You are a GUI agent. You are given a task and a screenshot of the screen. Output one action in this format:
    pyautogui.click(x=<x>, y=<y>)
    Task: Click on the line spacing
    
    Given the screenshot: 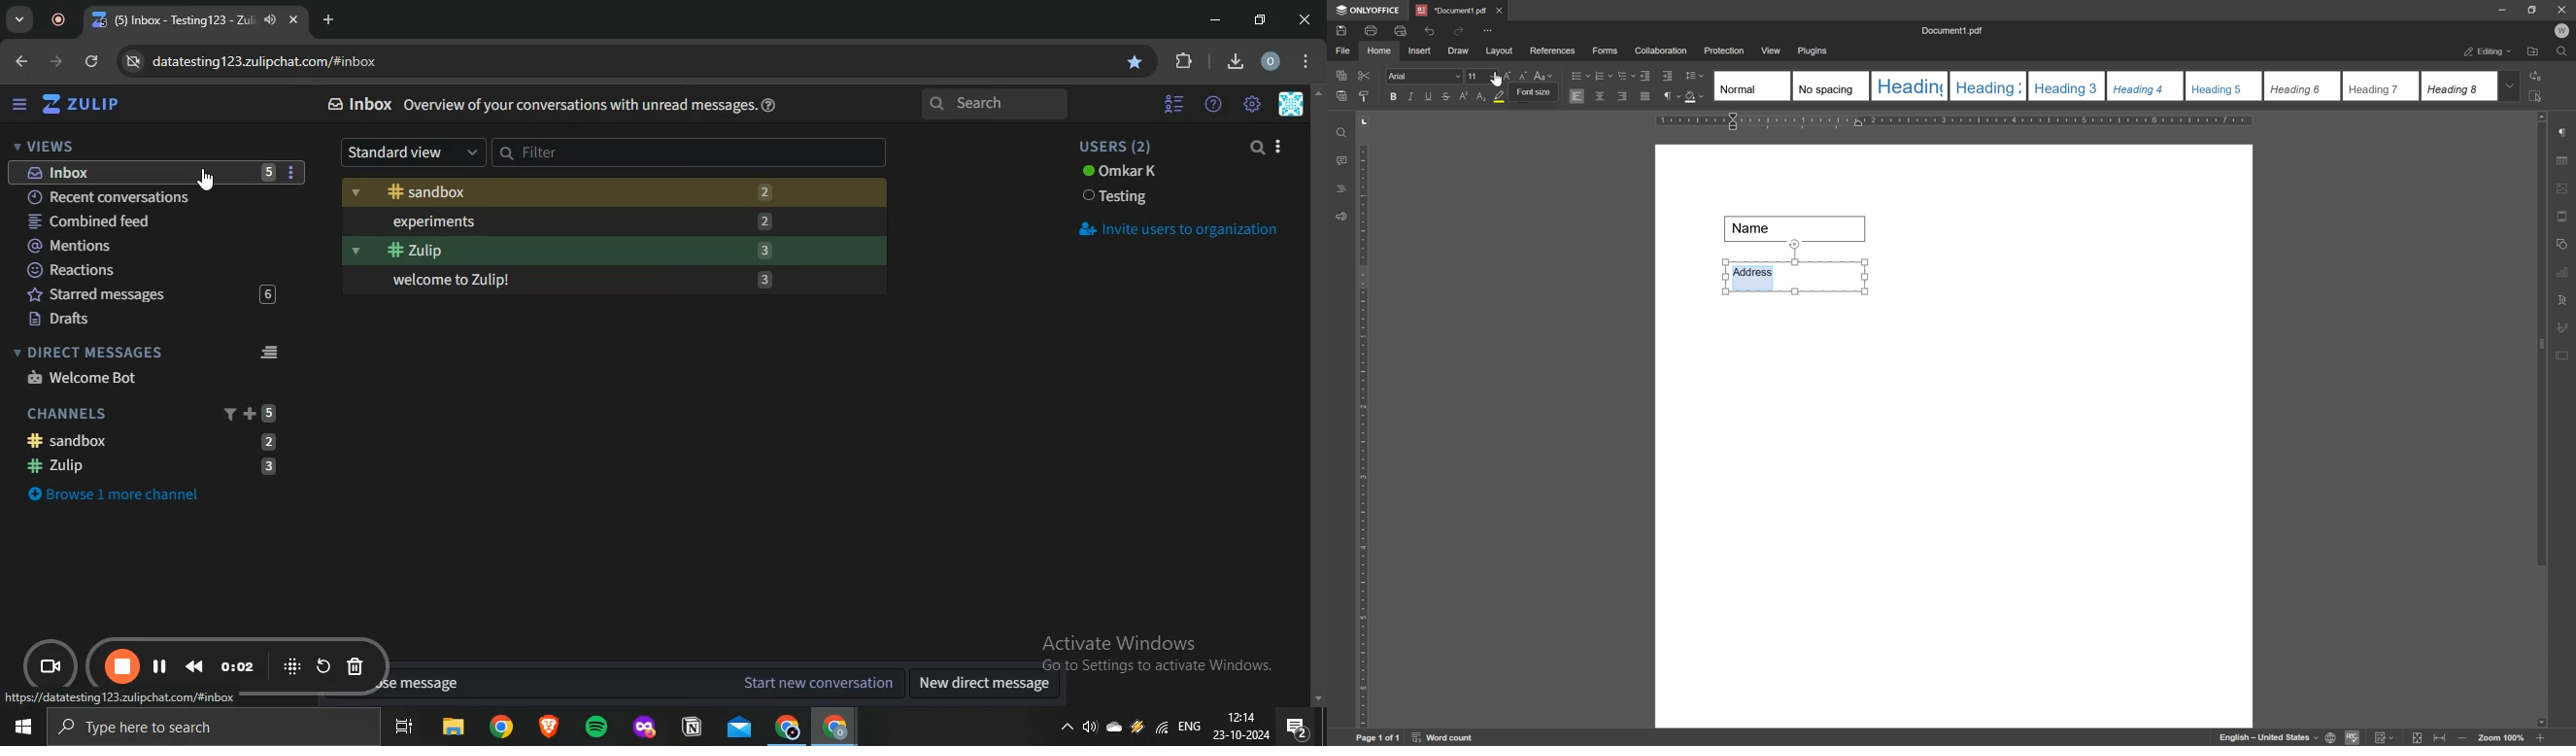 What is the action you would take?
    pyautogui.click(x=1694, y=76)
    